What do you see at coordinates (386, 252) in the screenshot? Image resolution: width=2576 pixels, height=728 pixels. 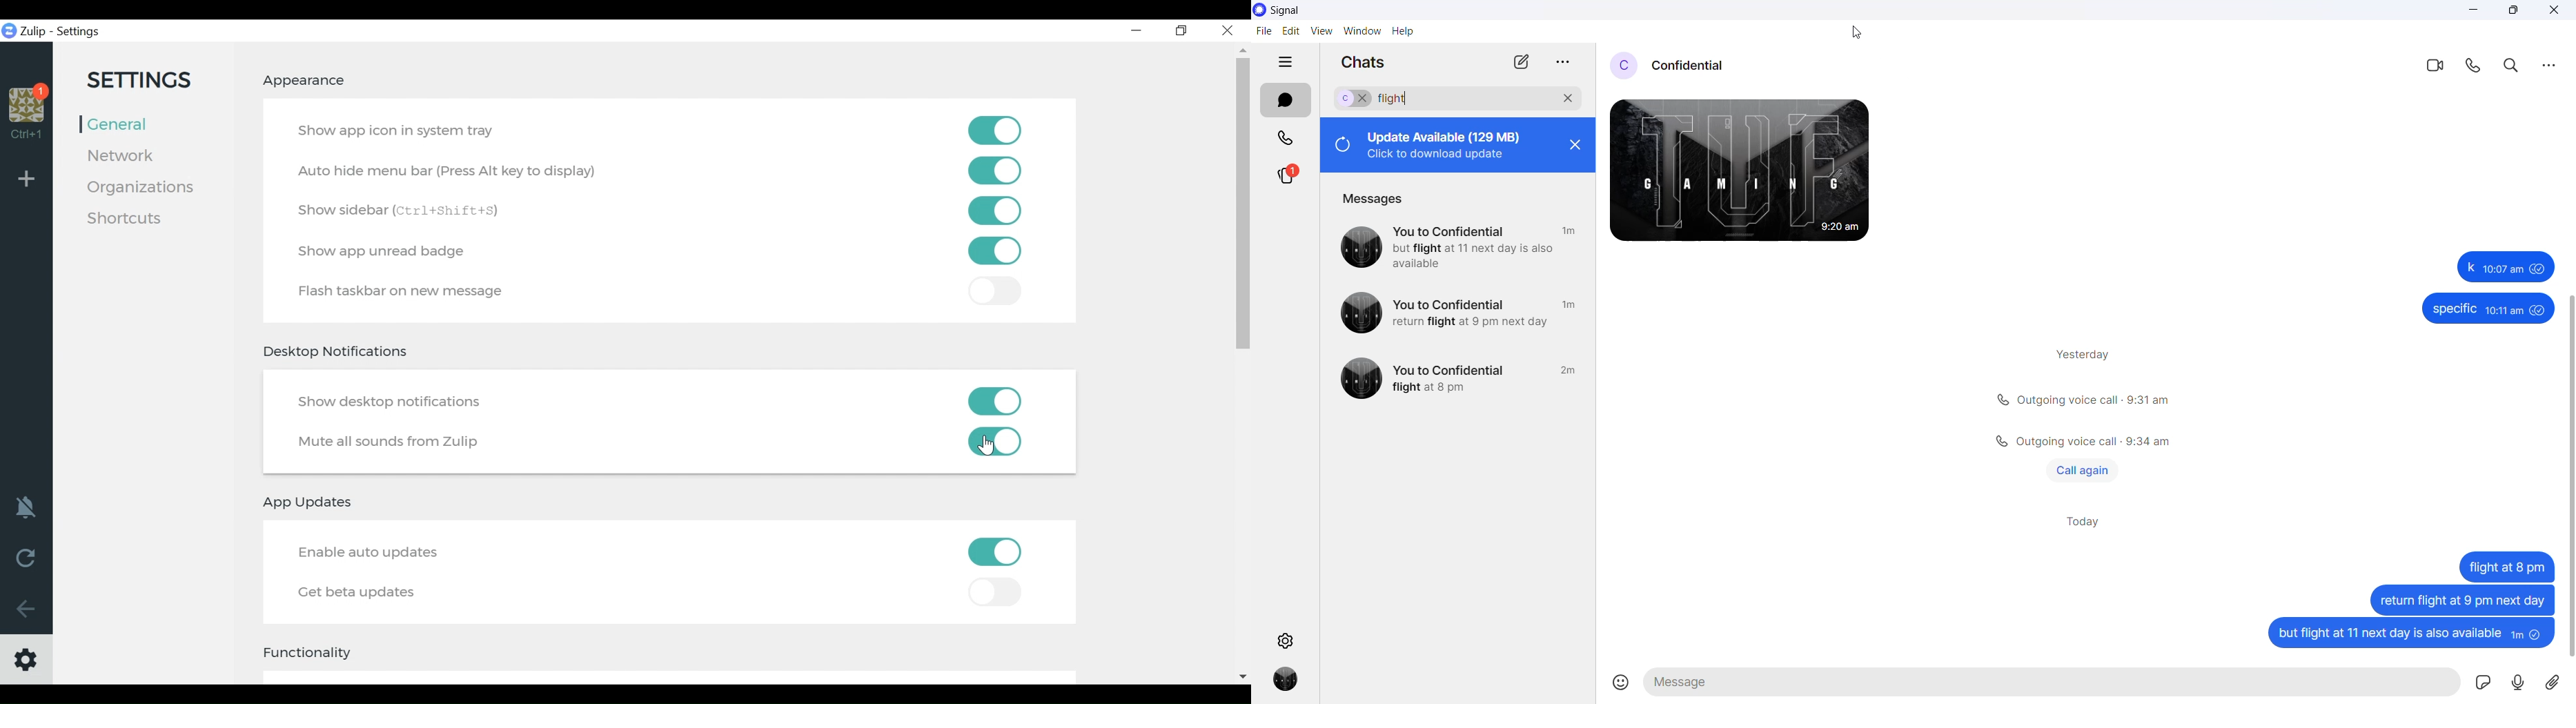 I see `Show app unread badge` at bounding box center [386, 252].